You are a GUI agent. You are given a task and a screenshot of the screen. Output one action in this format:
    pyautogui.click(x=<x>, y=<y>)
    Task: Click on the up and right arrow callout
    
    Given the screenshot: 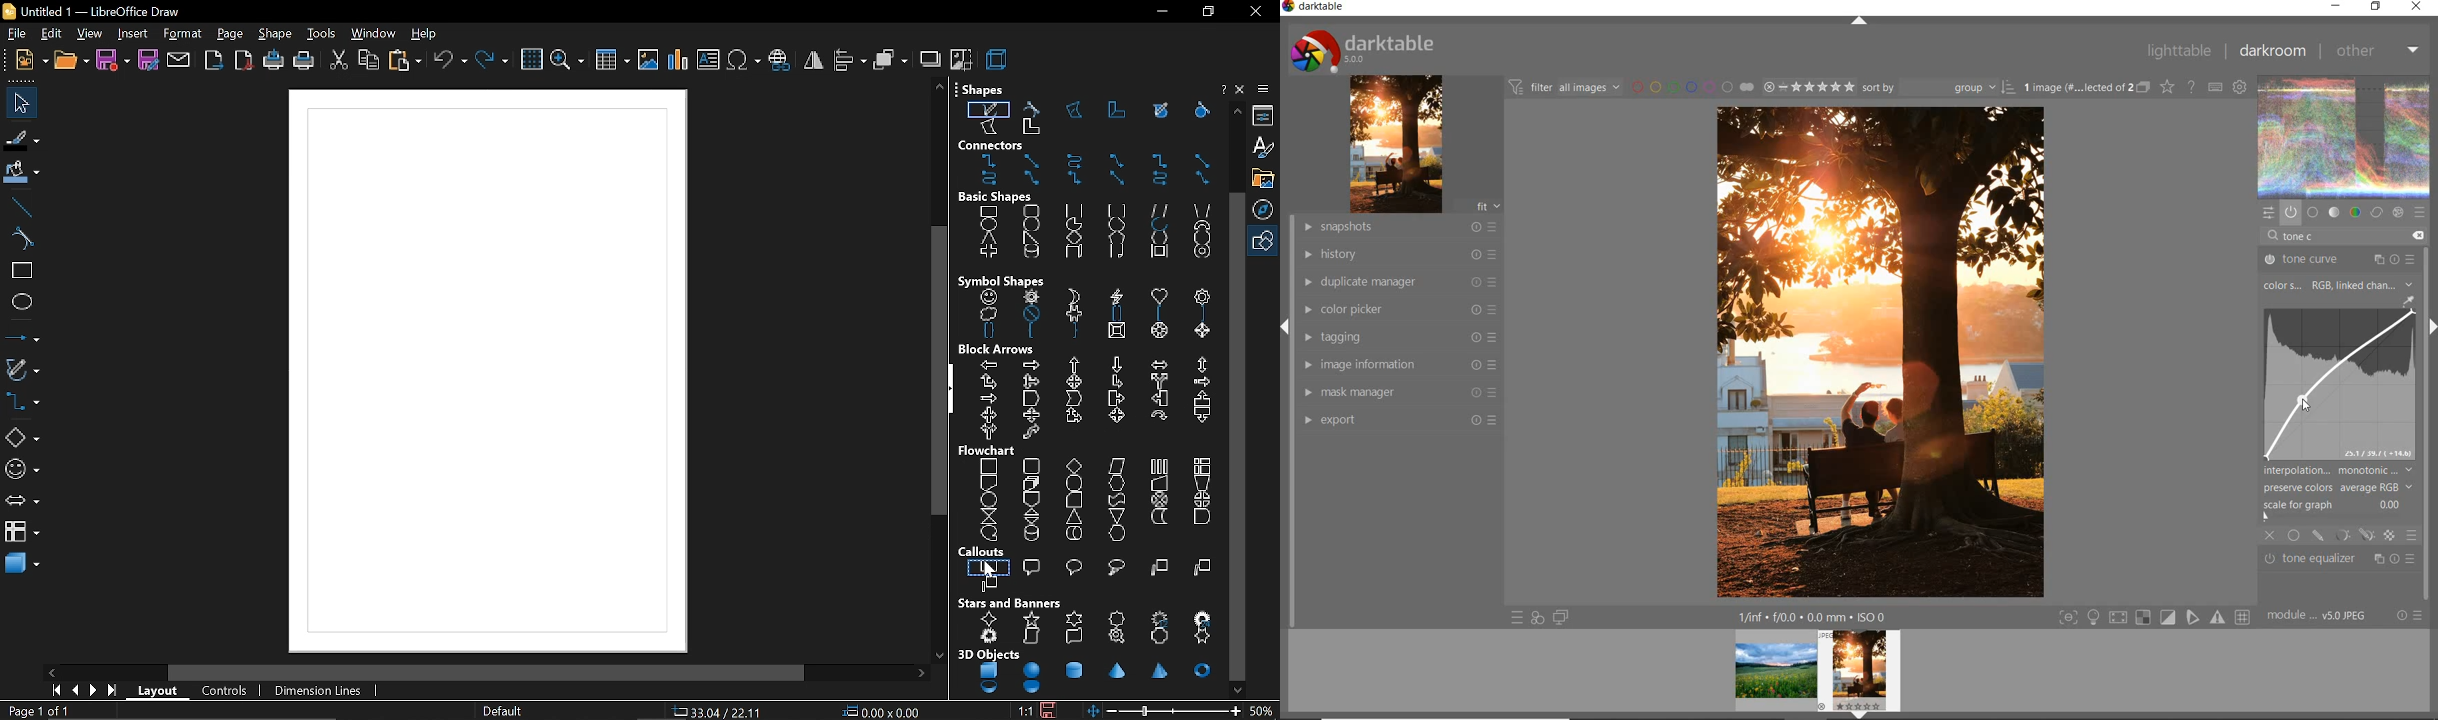 What is the action you would take?
    pyautogui.click(x=1073, y=418)
    